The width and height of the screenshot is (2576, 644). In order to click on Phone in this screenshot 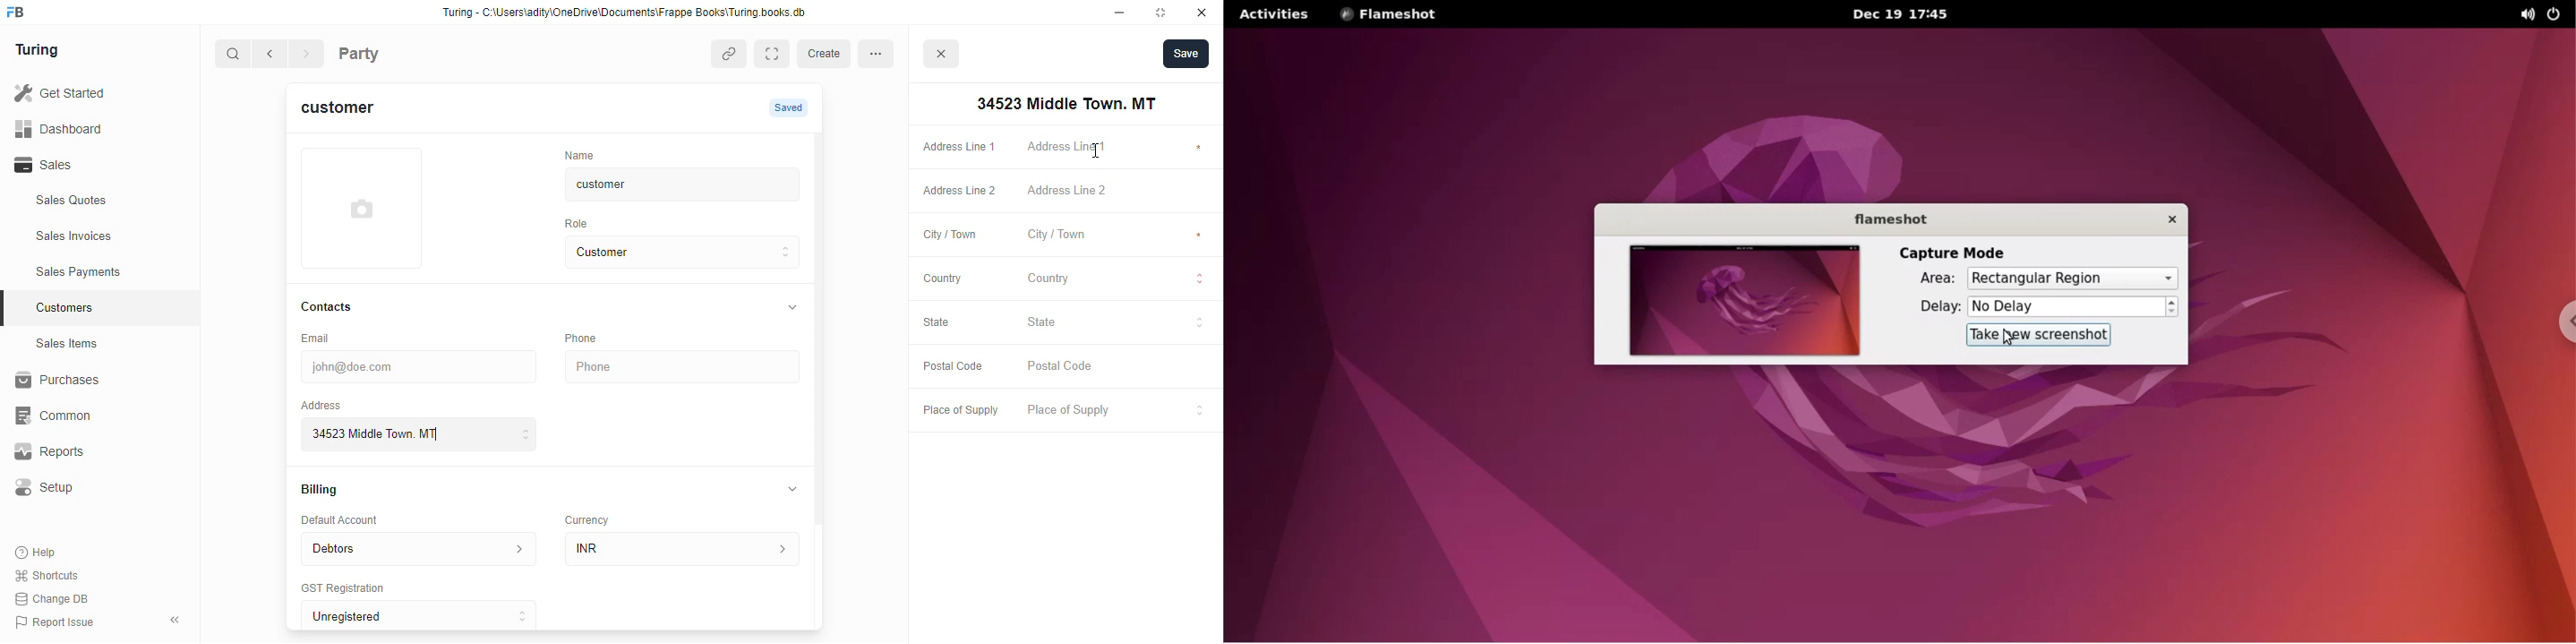, I will do `click(685, 367)`.